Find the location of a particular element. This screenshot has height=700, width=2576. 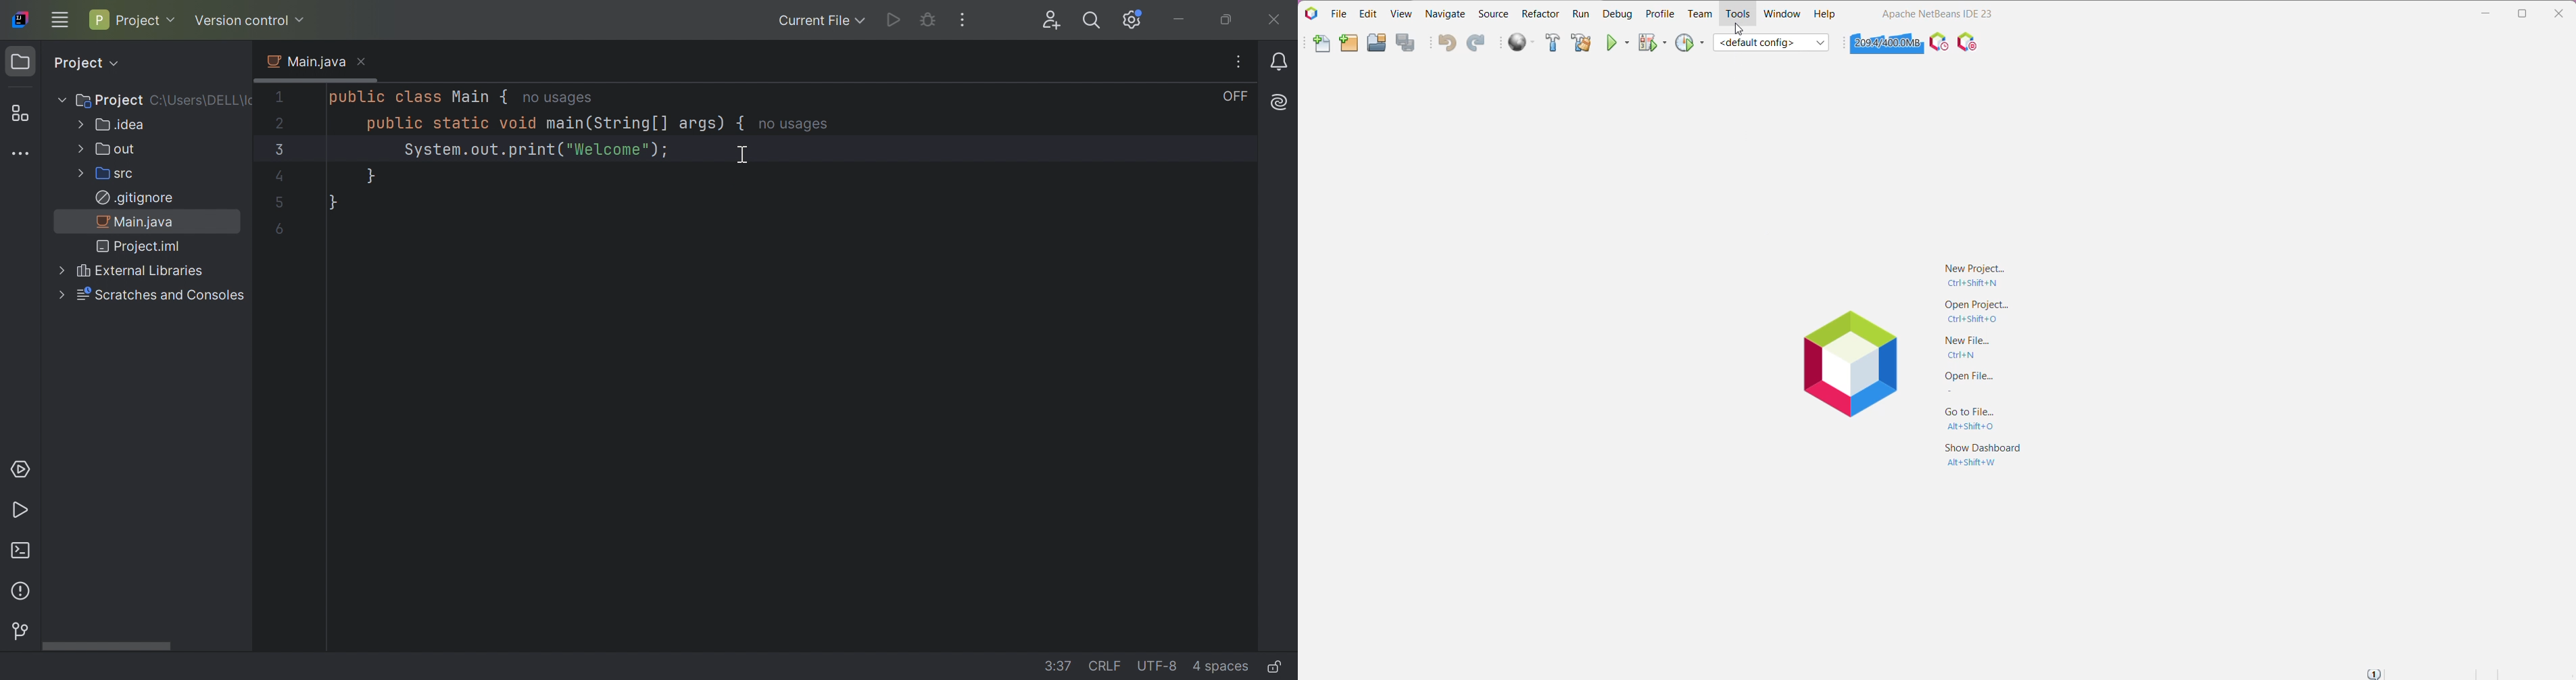

Search everywhere is located at coordinates (1090, 22).